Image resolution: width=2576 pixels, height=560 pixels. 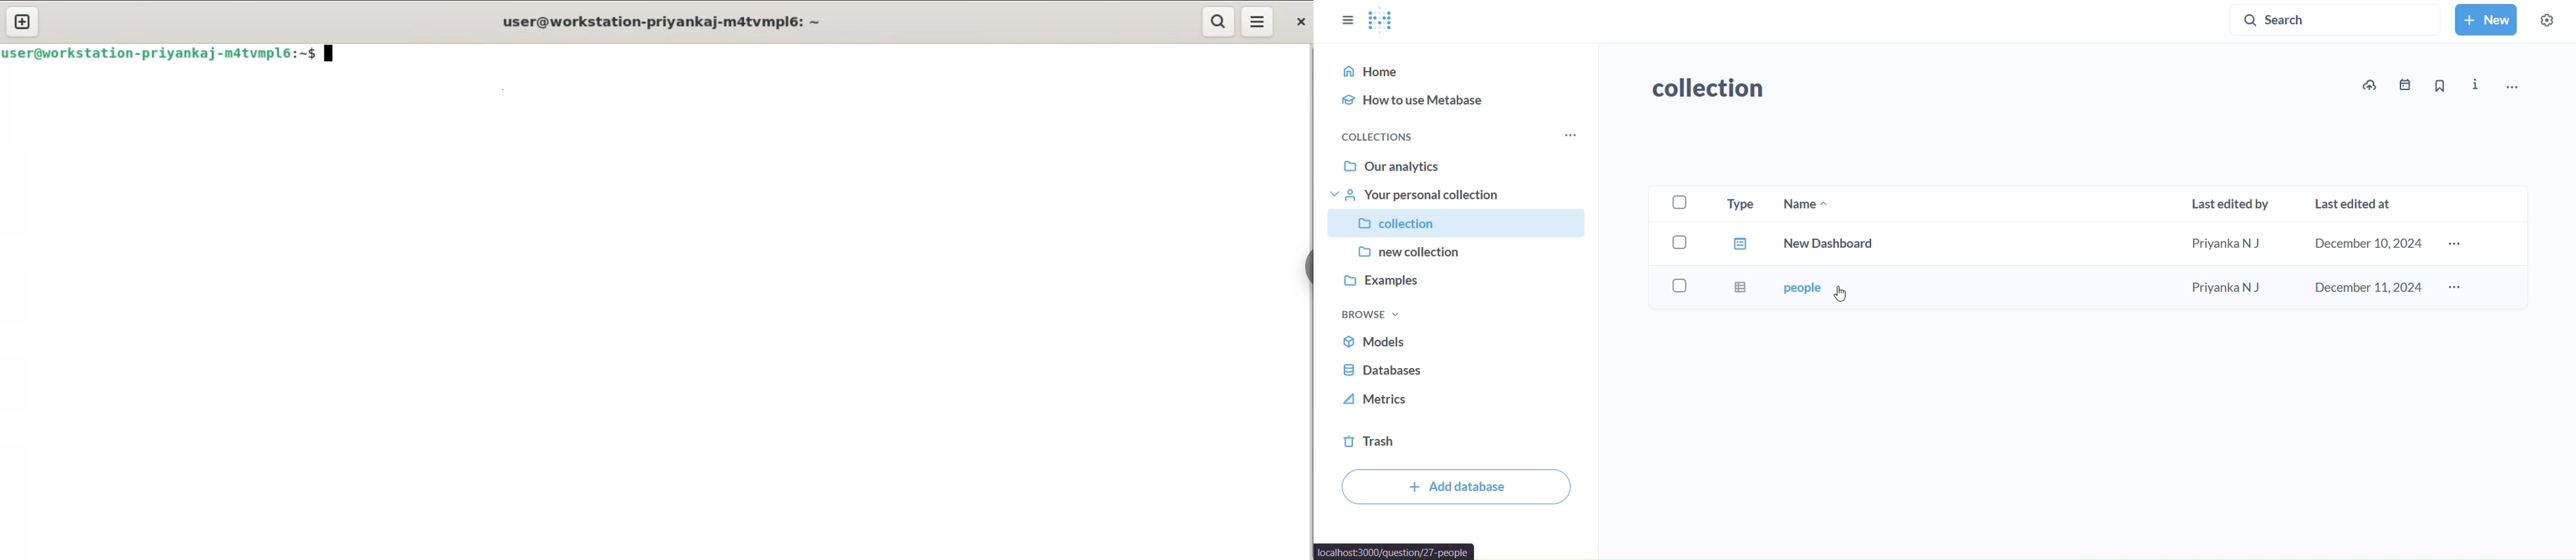 I want to click on bookmark, so click(x=2436, y=85).